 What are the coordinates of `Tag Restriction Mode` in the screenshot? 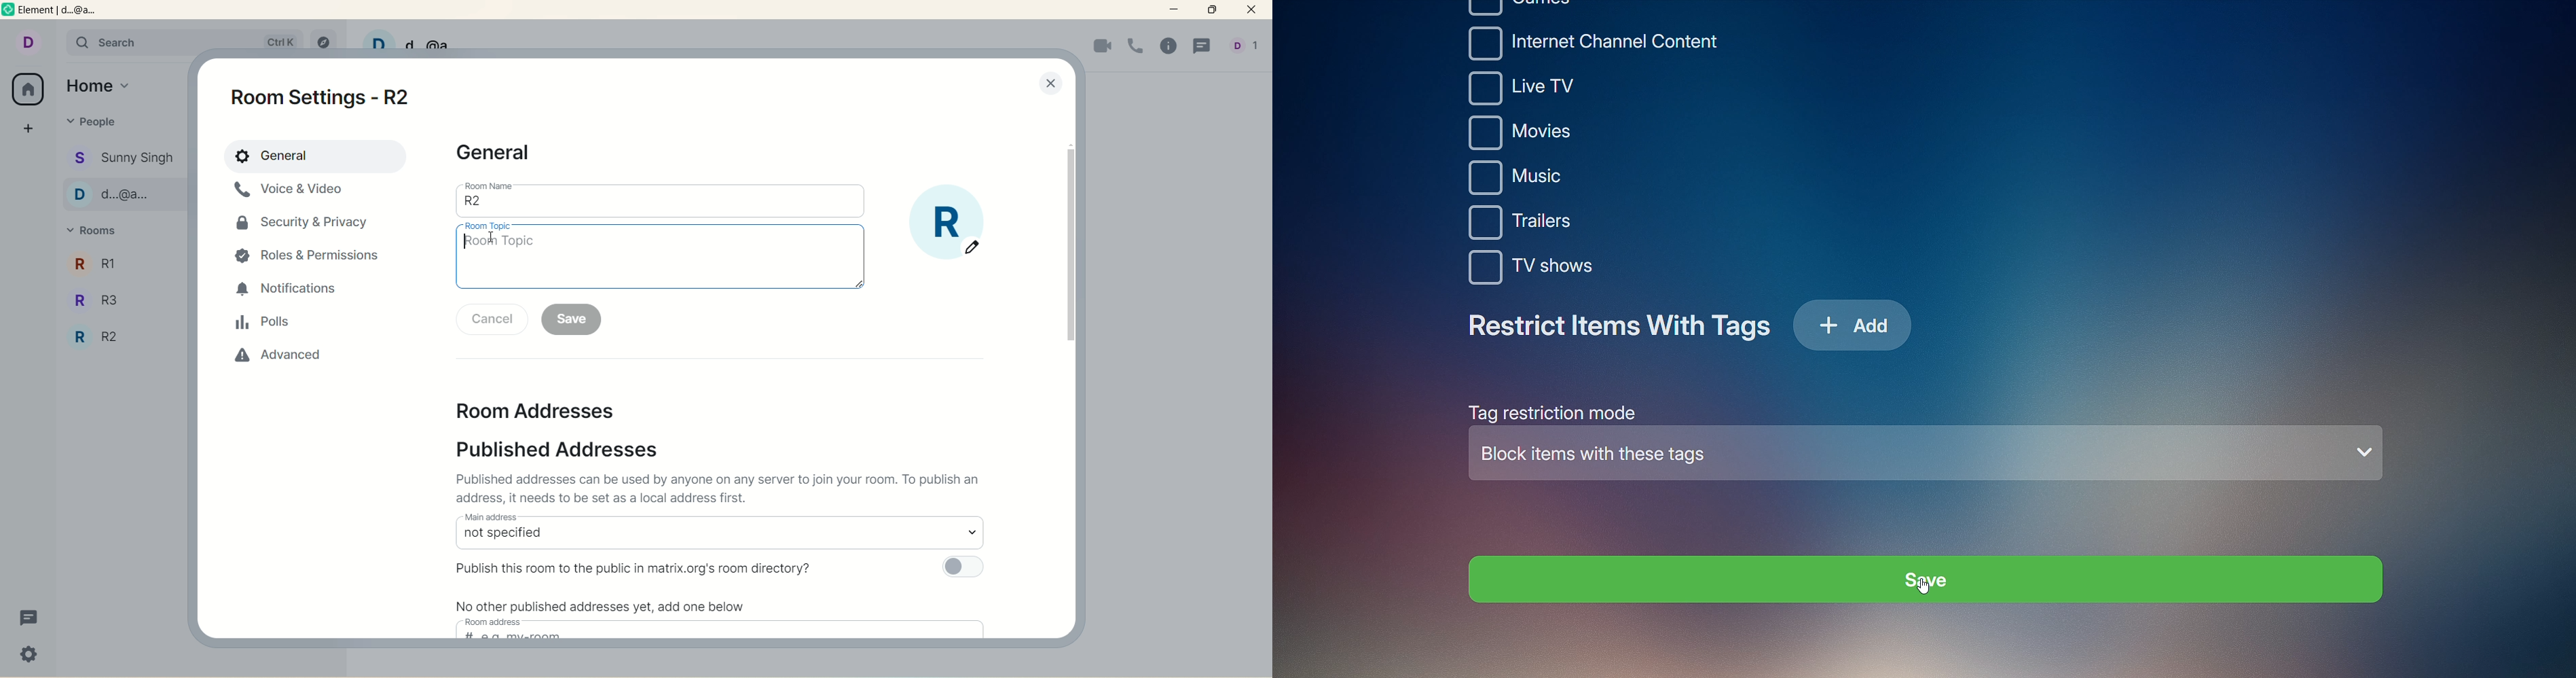 It's located at (1545, 411).